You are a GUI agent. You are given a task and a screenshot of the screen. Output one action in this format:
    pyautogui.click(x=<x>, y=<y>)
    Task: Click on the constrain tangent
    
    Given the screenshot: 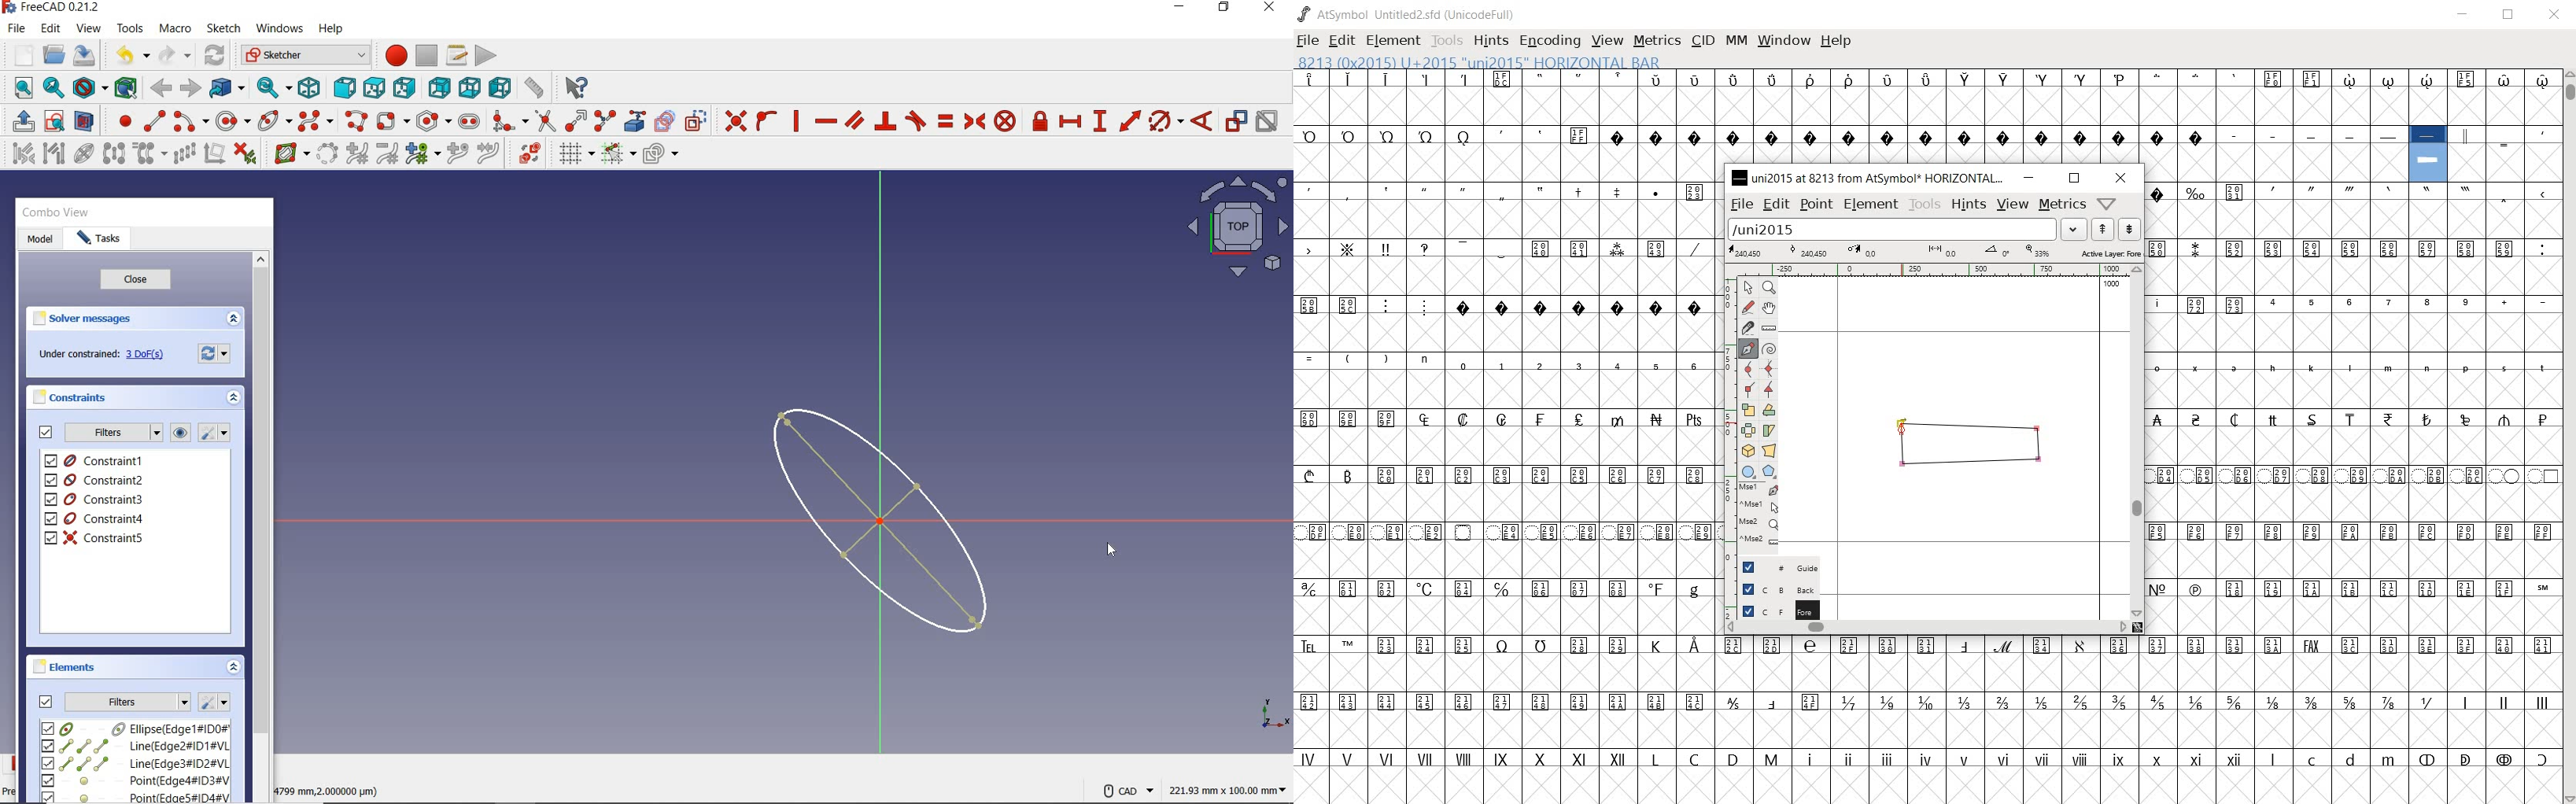 What is the action you would take?
    pyautogui.click(x=917, y=119)
    